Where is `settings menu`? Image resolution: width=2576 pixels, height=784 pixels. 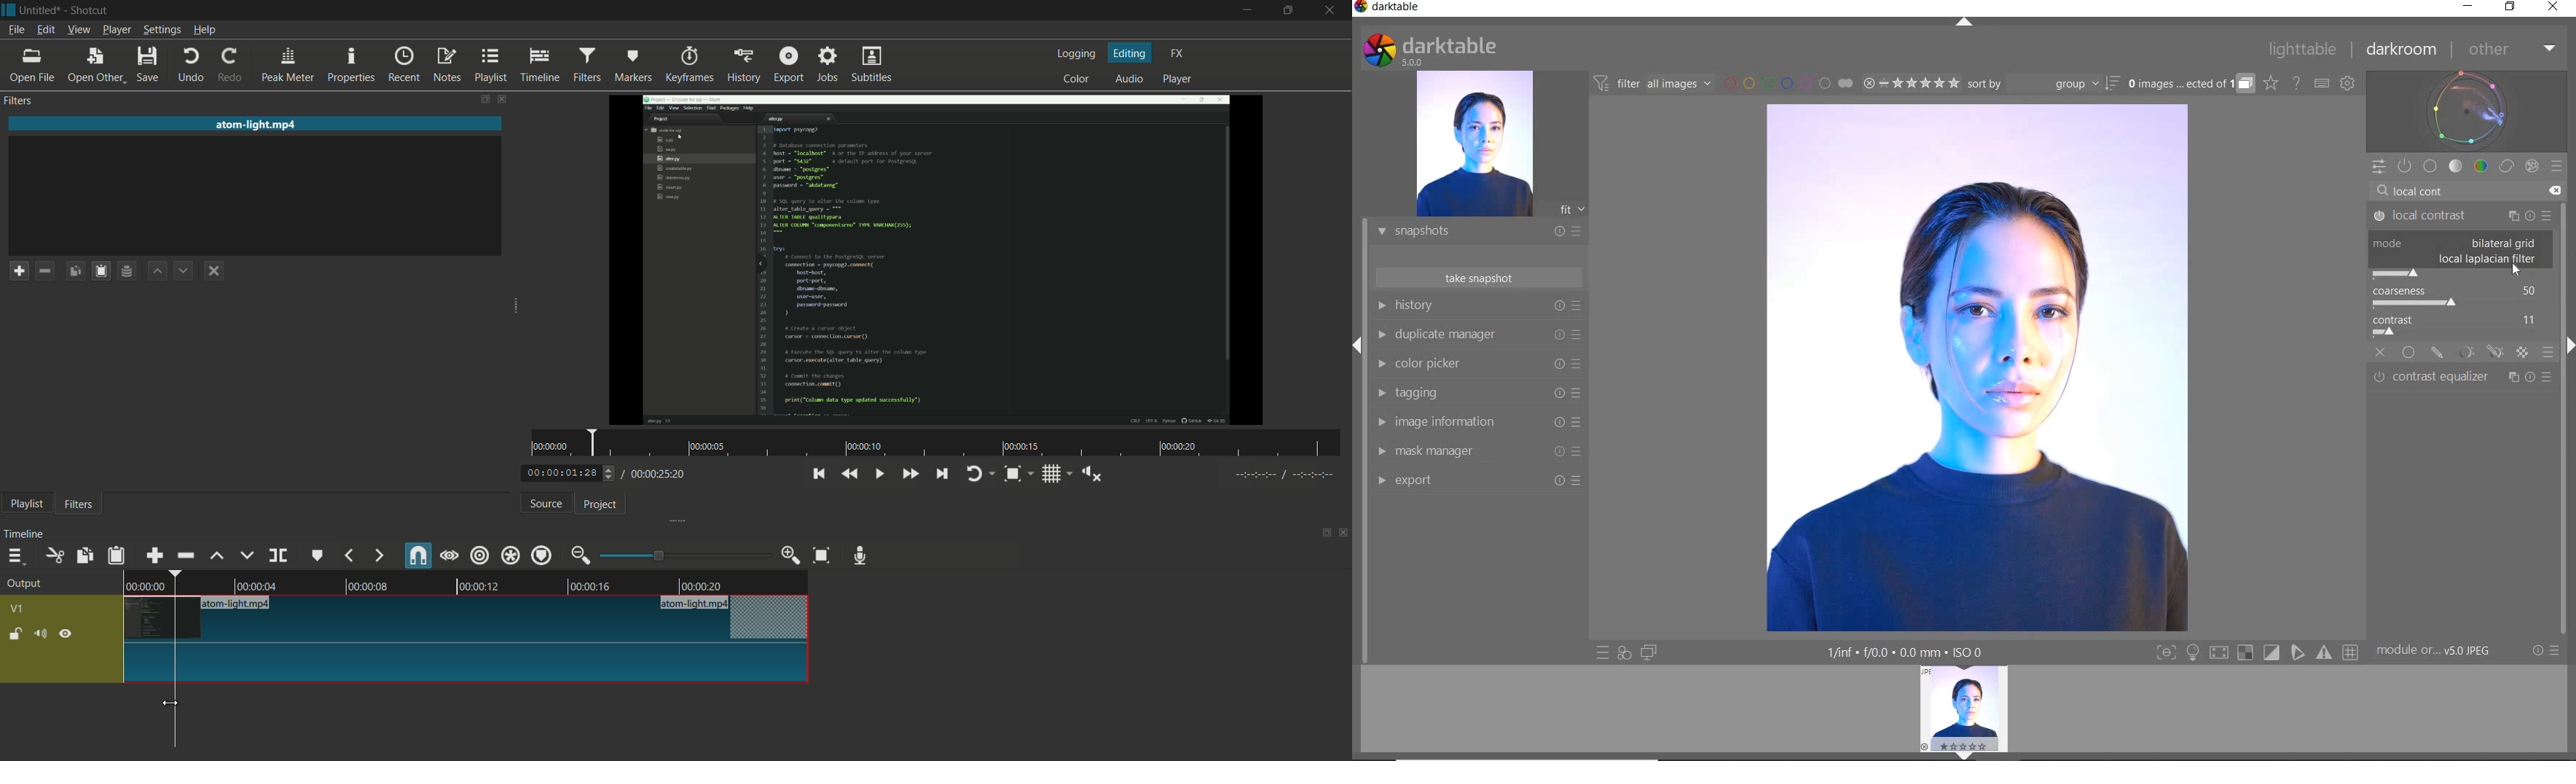 settings menu is located at coordinates (161, 30).